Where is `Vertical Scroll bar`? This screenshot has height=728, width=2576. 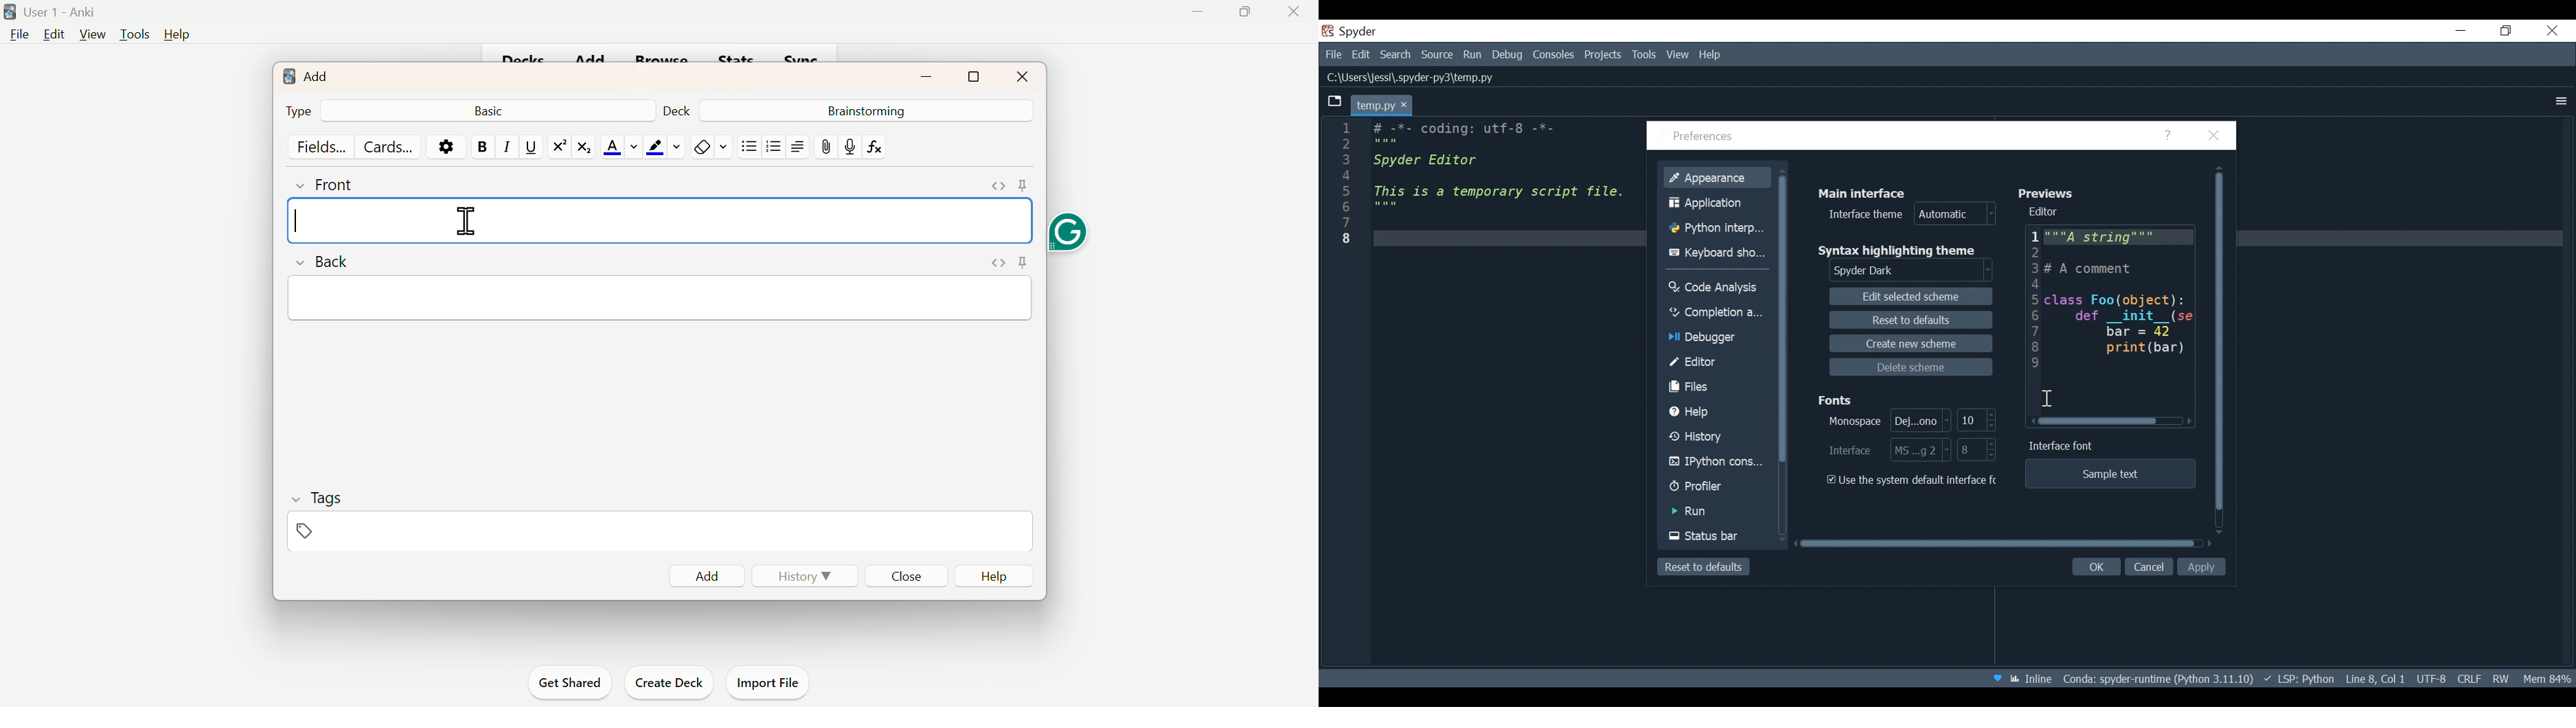 Vertical Scroll bar is located at coordinates (2220, 350).